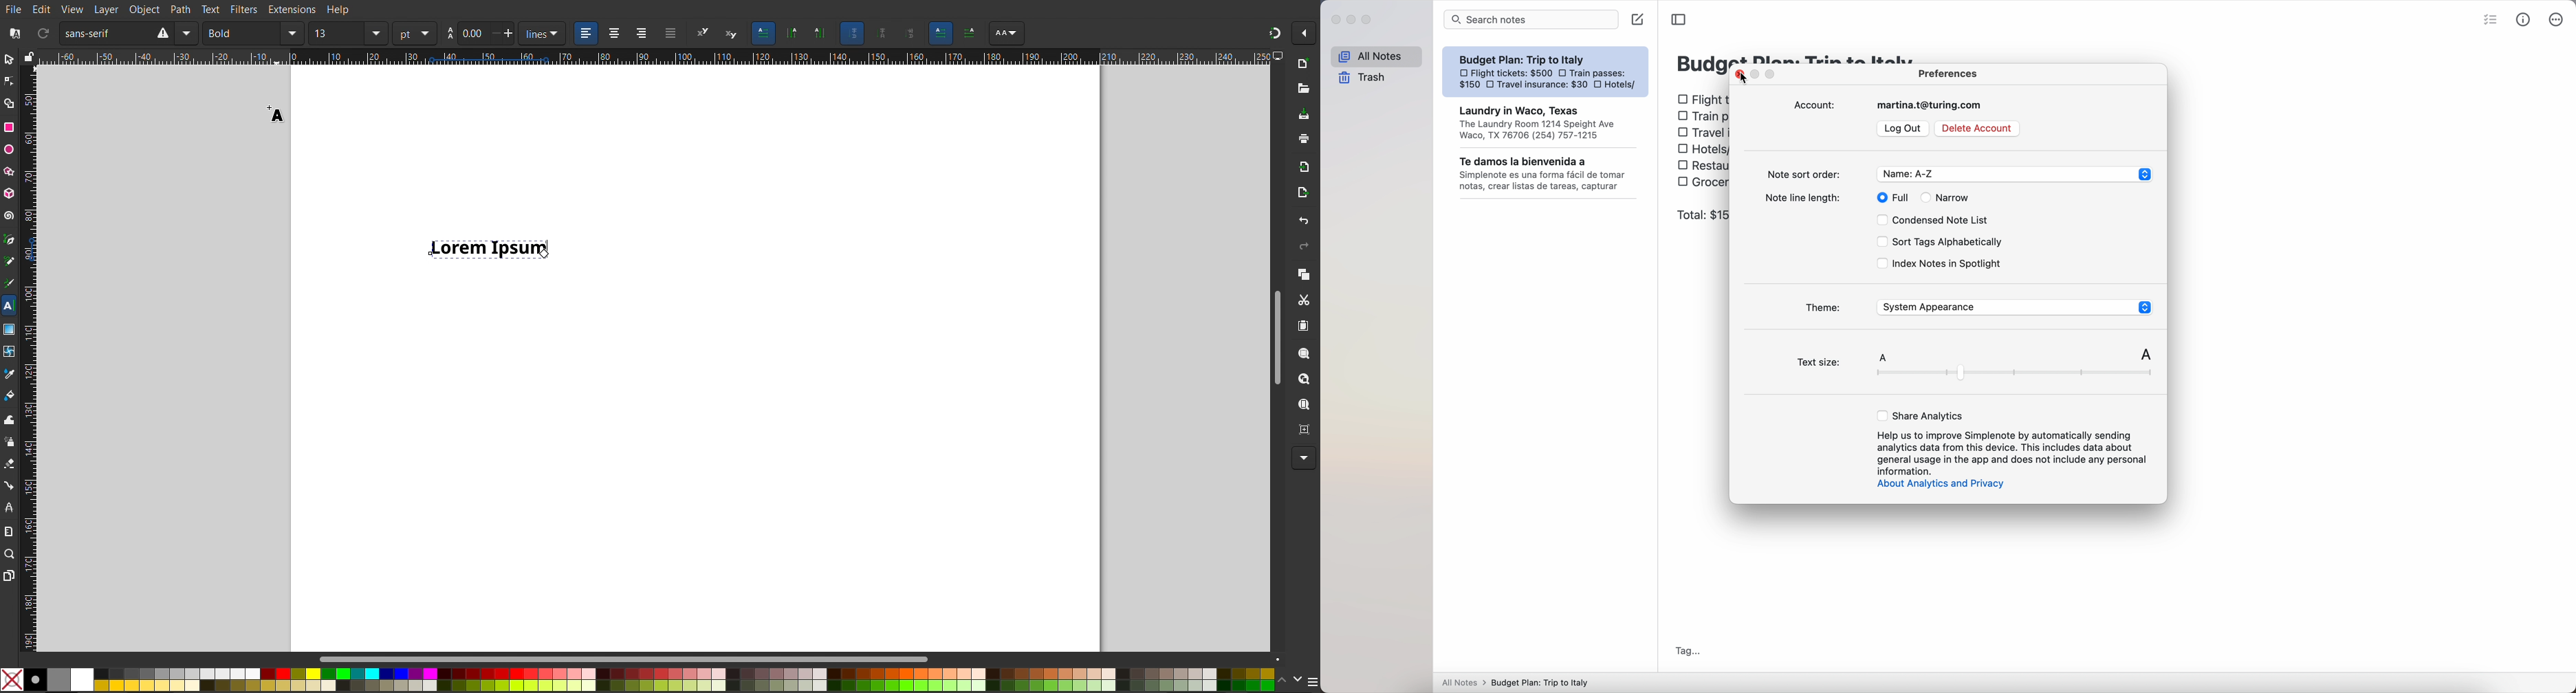 This screenshot has height=700, width=2576. What do you see at coordinates (1299, 353) in the screenshot?
I see `Zoom Selection` at bounding box center [1299, 353].